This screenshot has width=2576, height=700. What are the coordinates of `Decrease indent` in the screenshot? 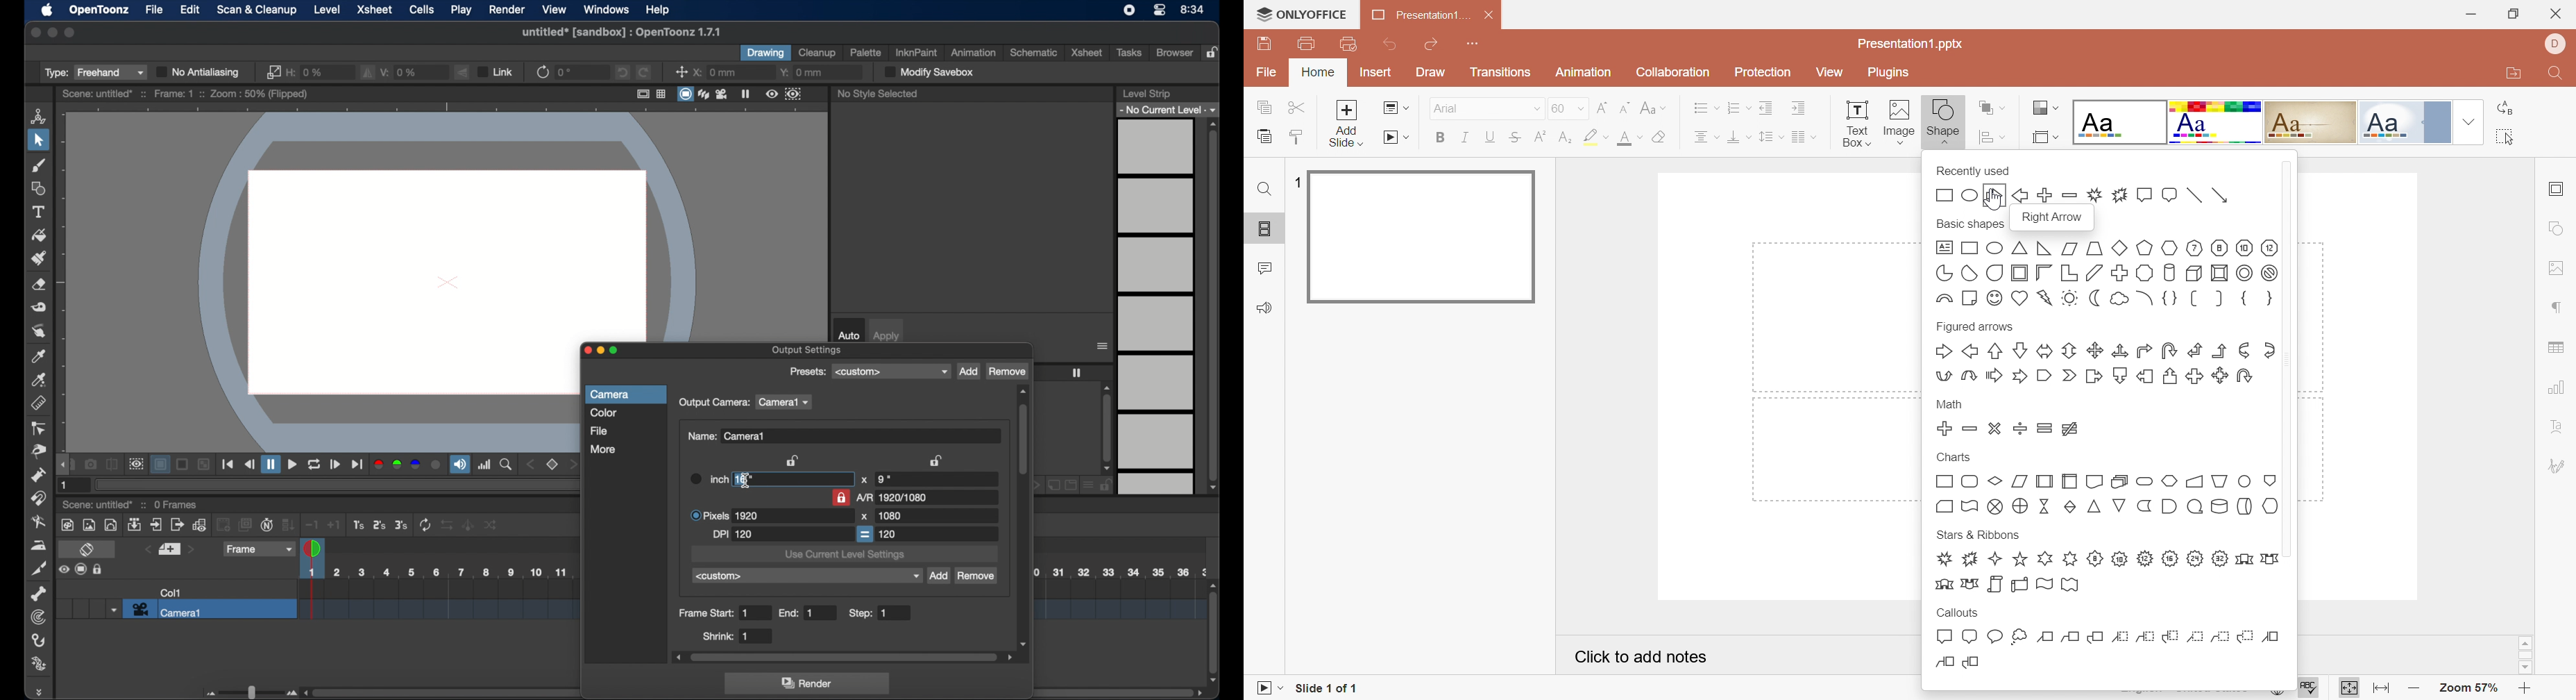 It's located at (1767, 108).